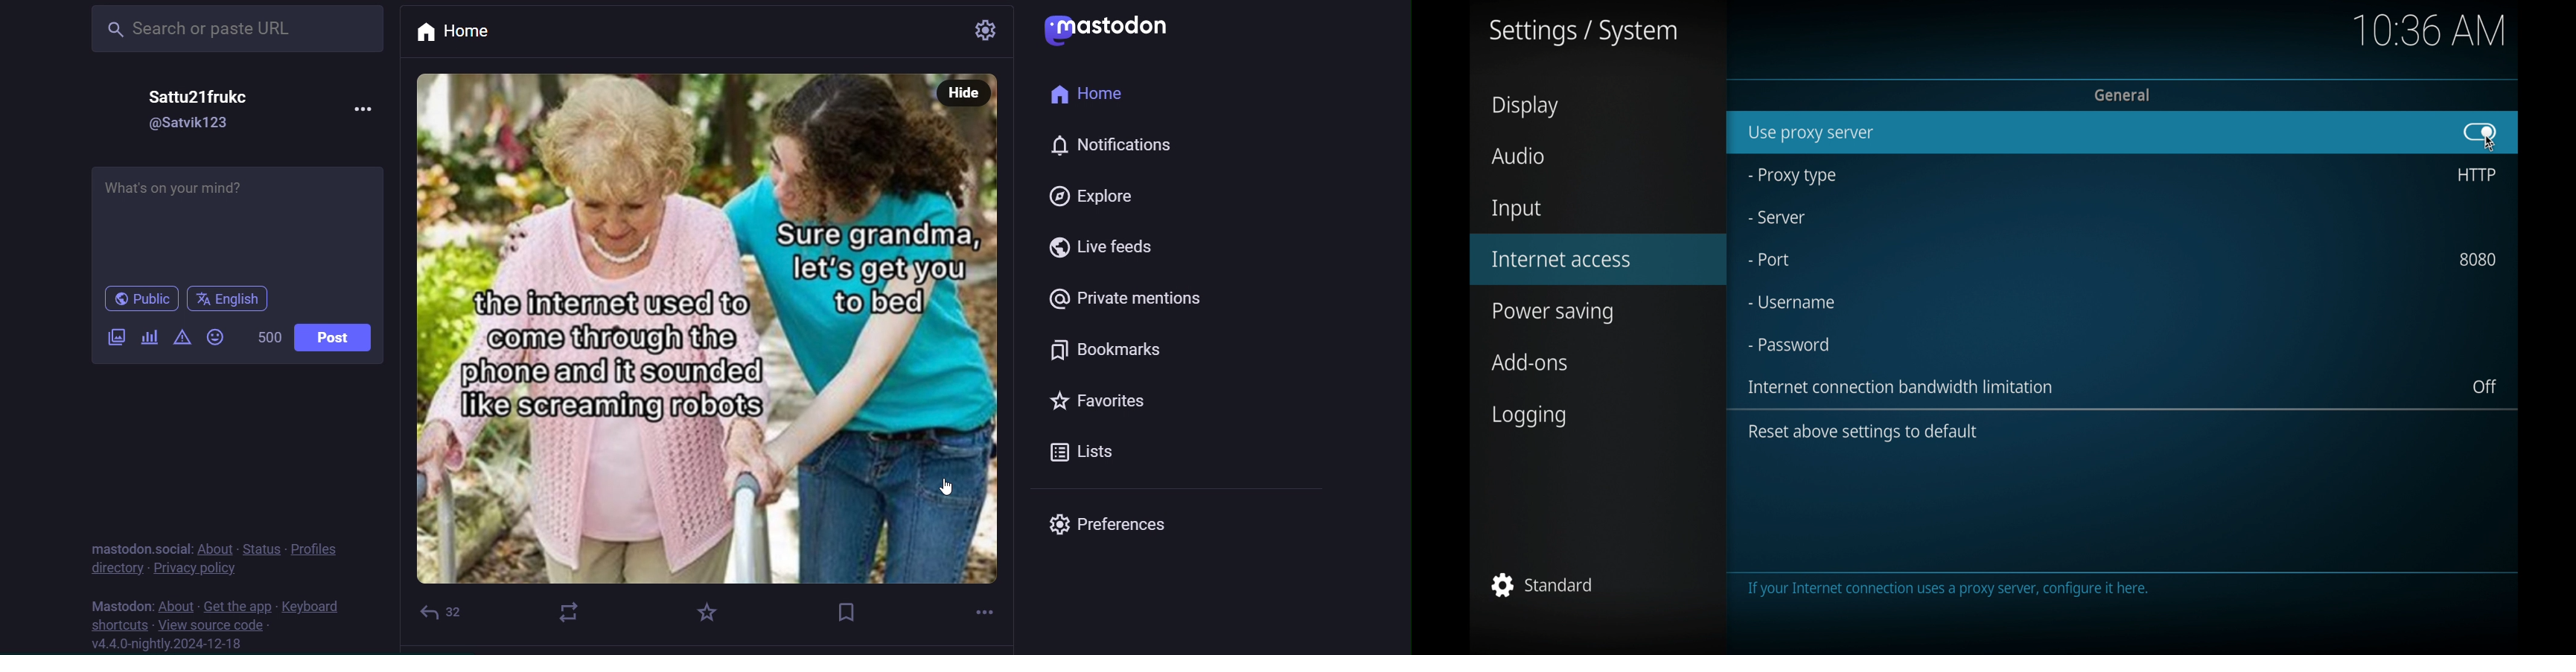 Image resolution: width=2576 pixels, height=672 pixels. I want to click on image, so click(711, 345).